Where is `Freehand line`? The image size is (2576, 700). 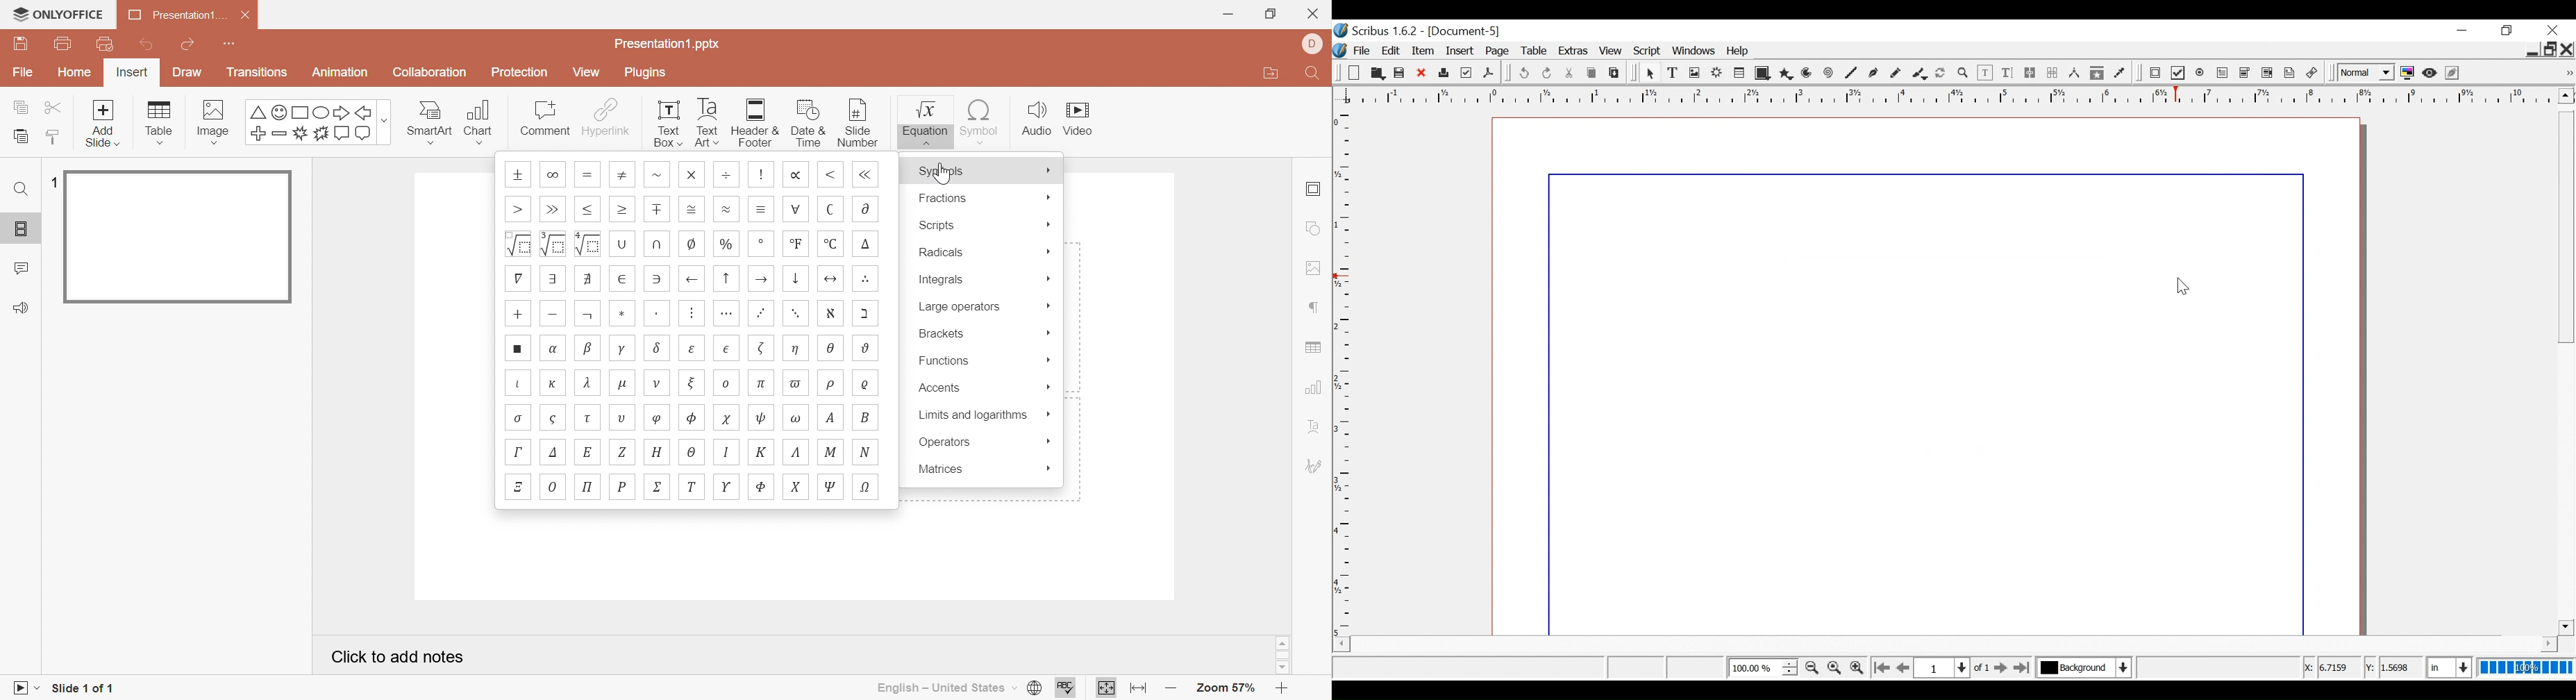 Freehand line is located at coordinates (1895, 74).